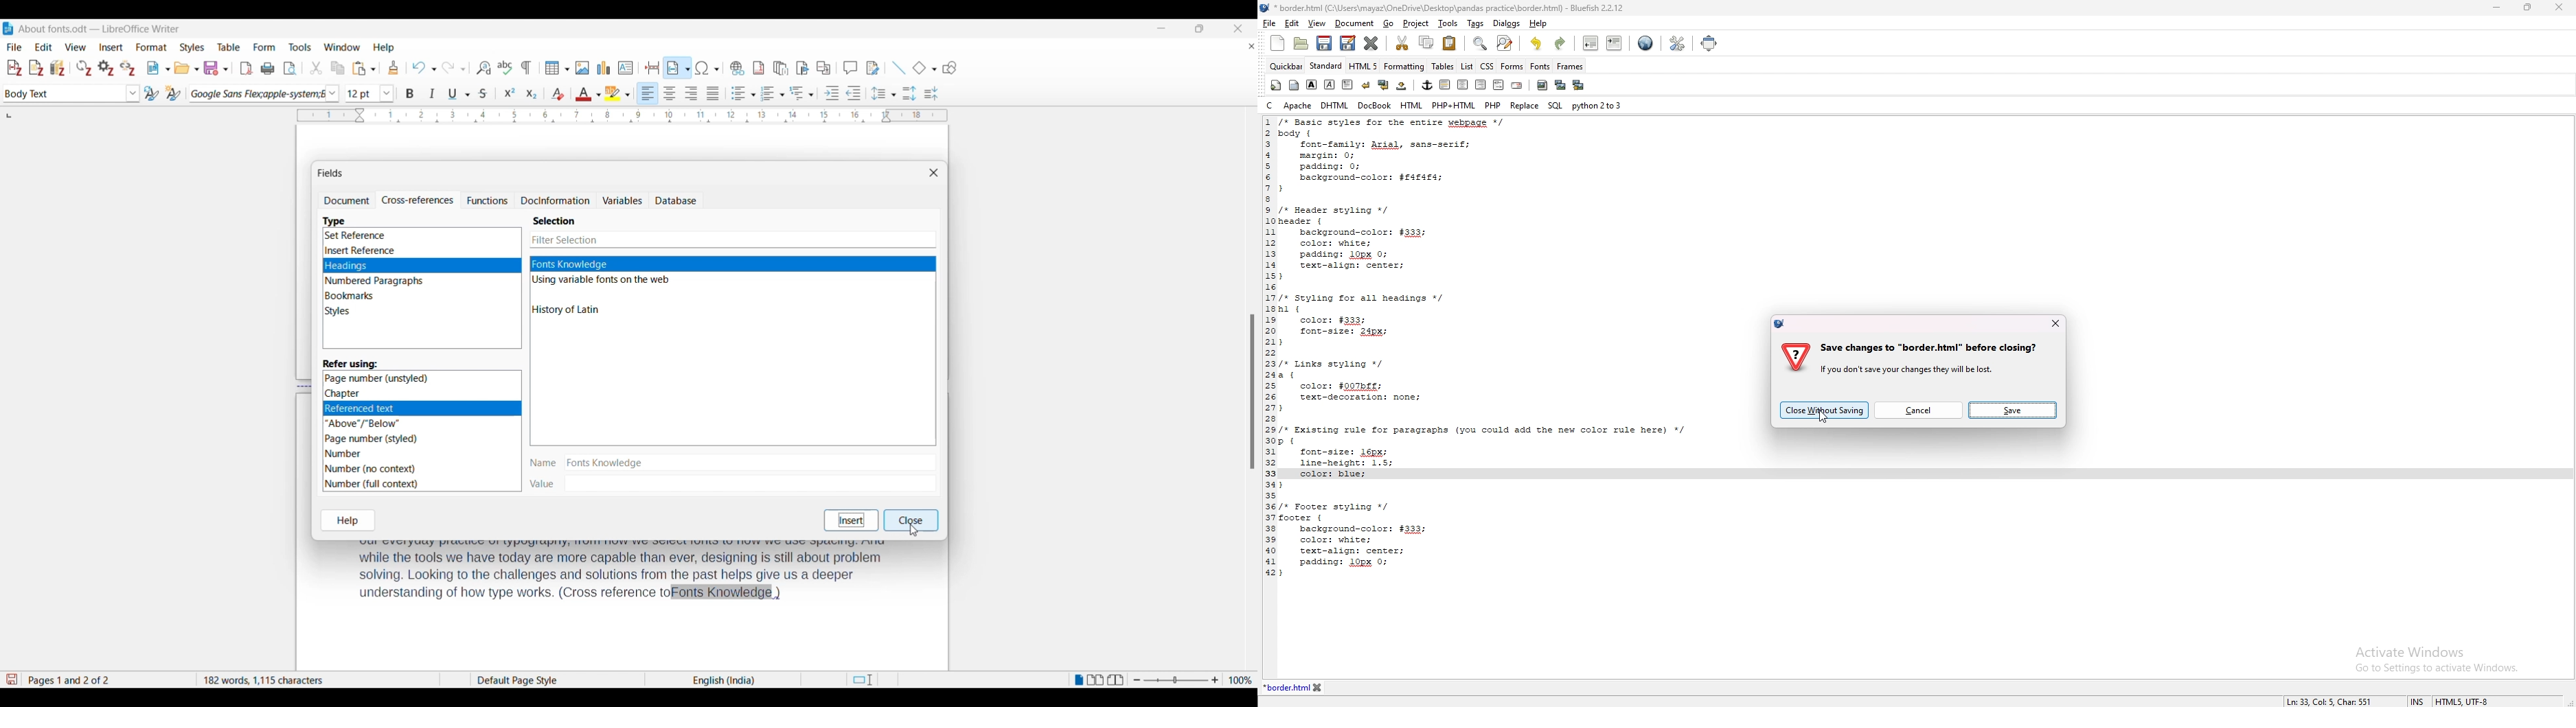  What do you see at coordinates (1446, 84) in the screenshot?
I see `left justify` at bounding box center [1446, 84].